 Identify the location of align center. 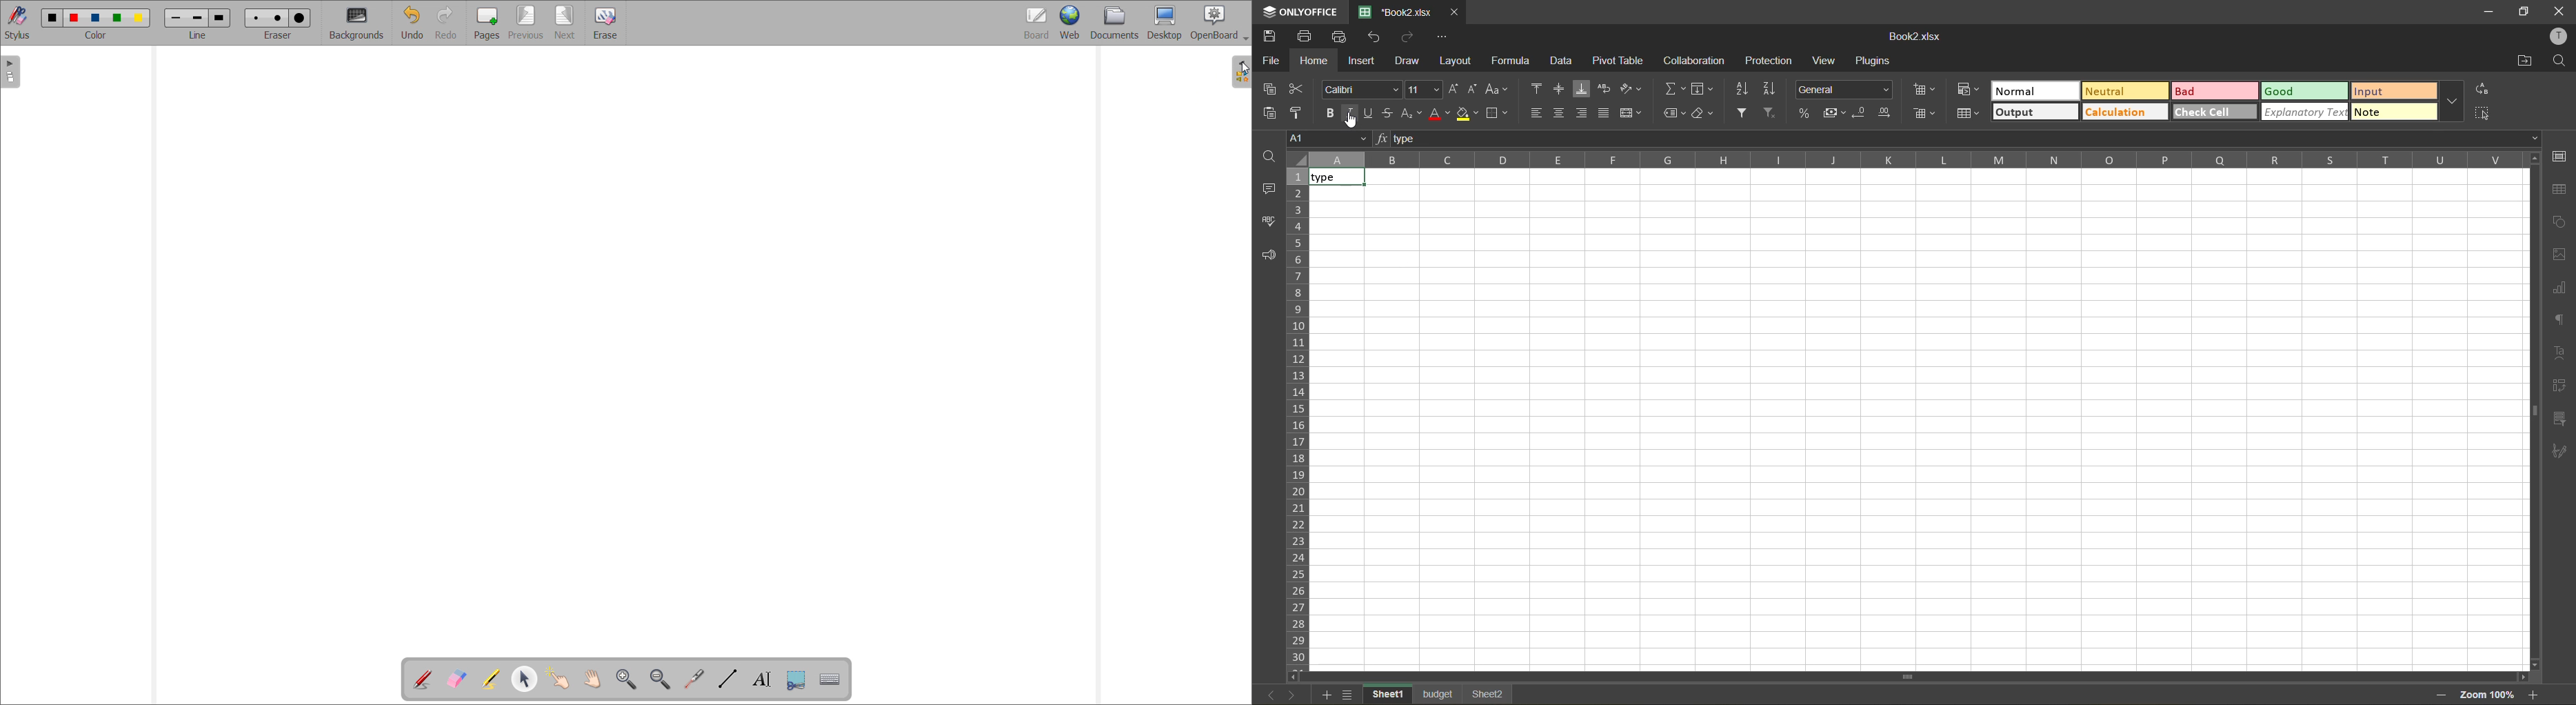
(1561, 113).